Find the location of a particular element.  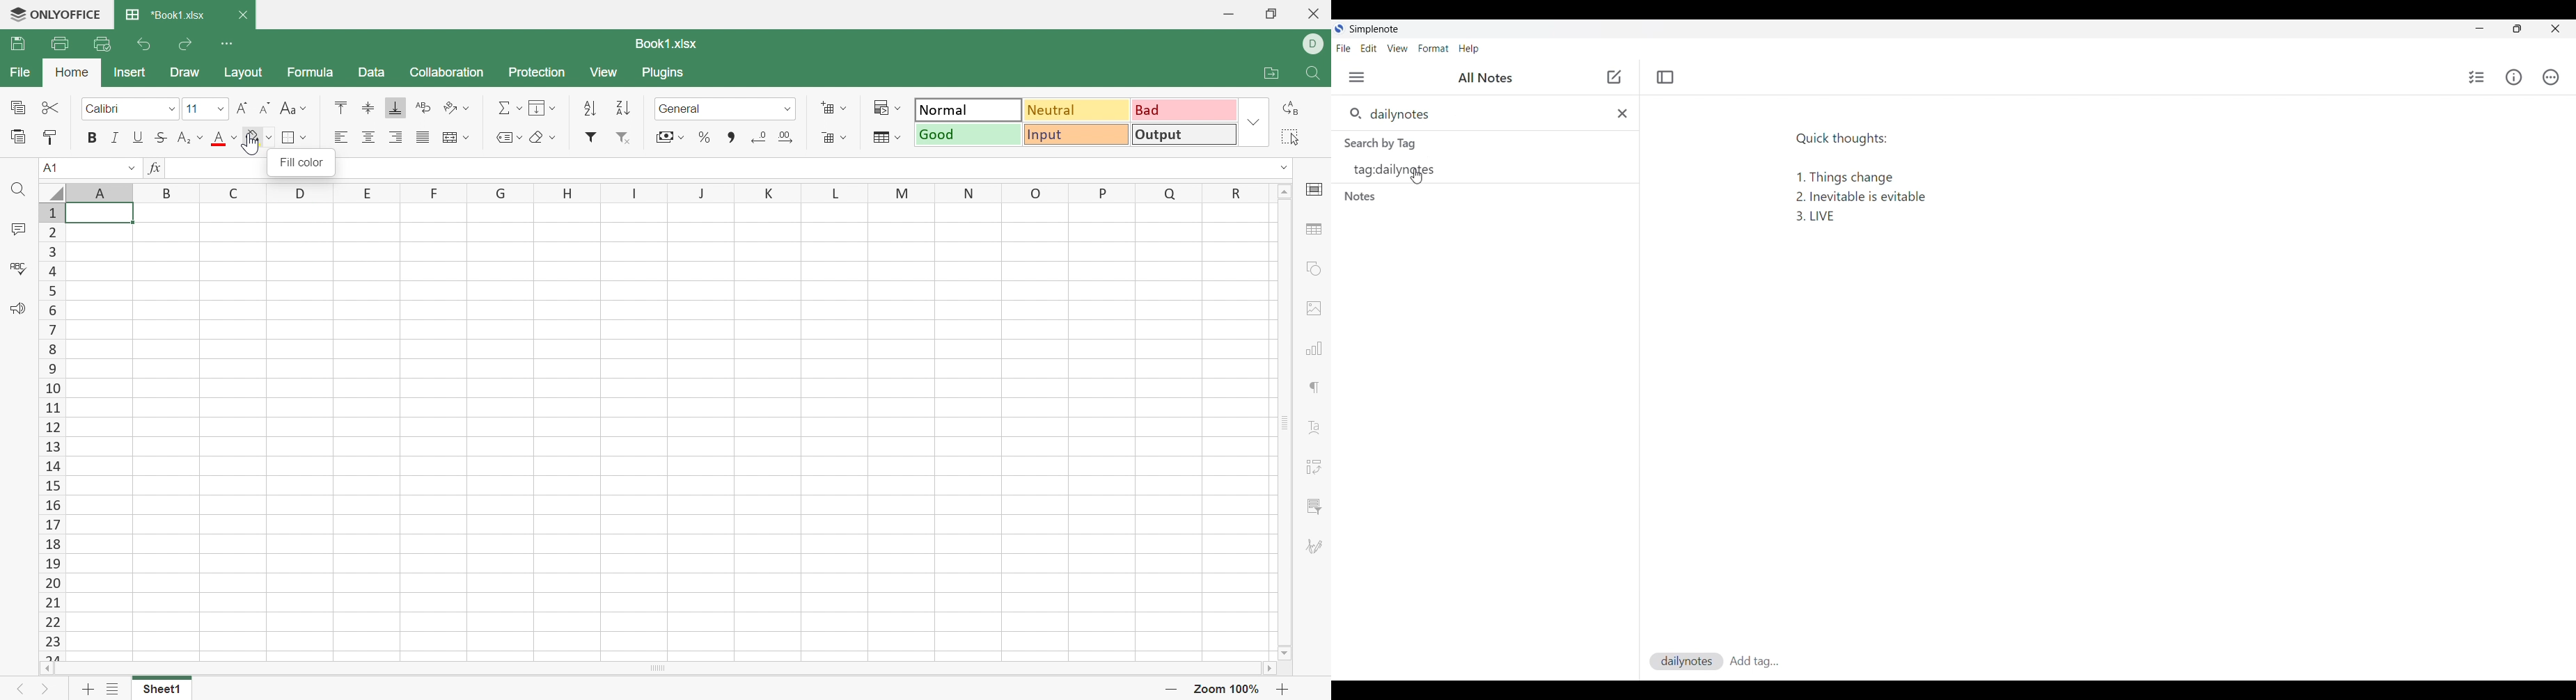

Normal is located at coordinates (968, 109).